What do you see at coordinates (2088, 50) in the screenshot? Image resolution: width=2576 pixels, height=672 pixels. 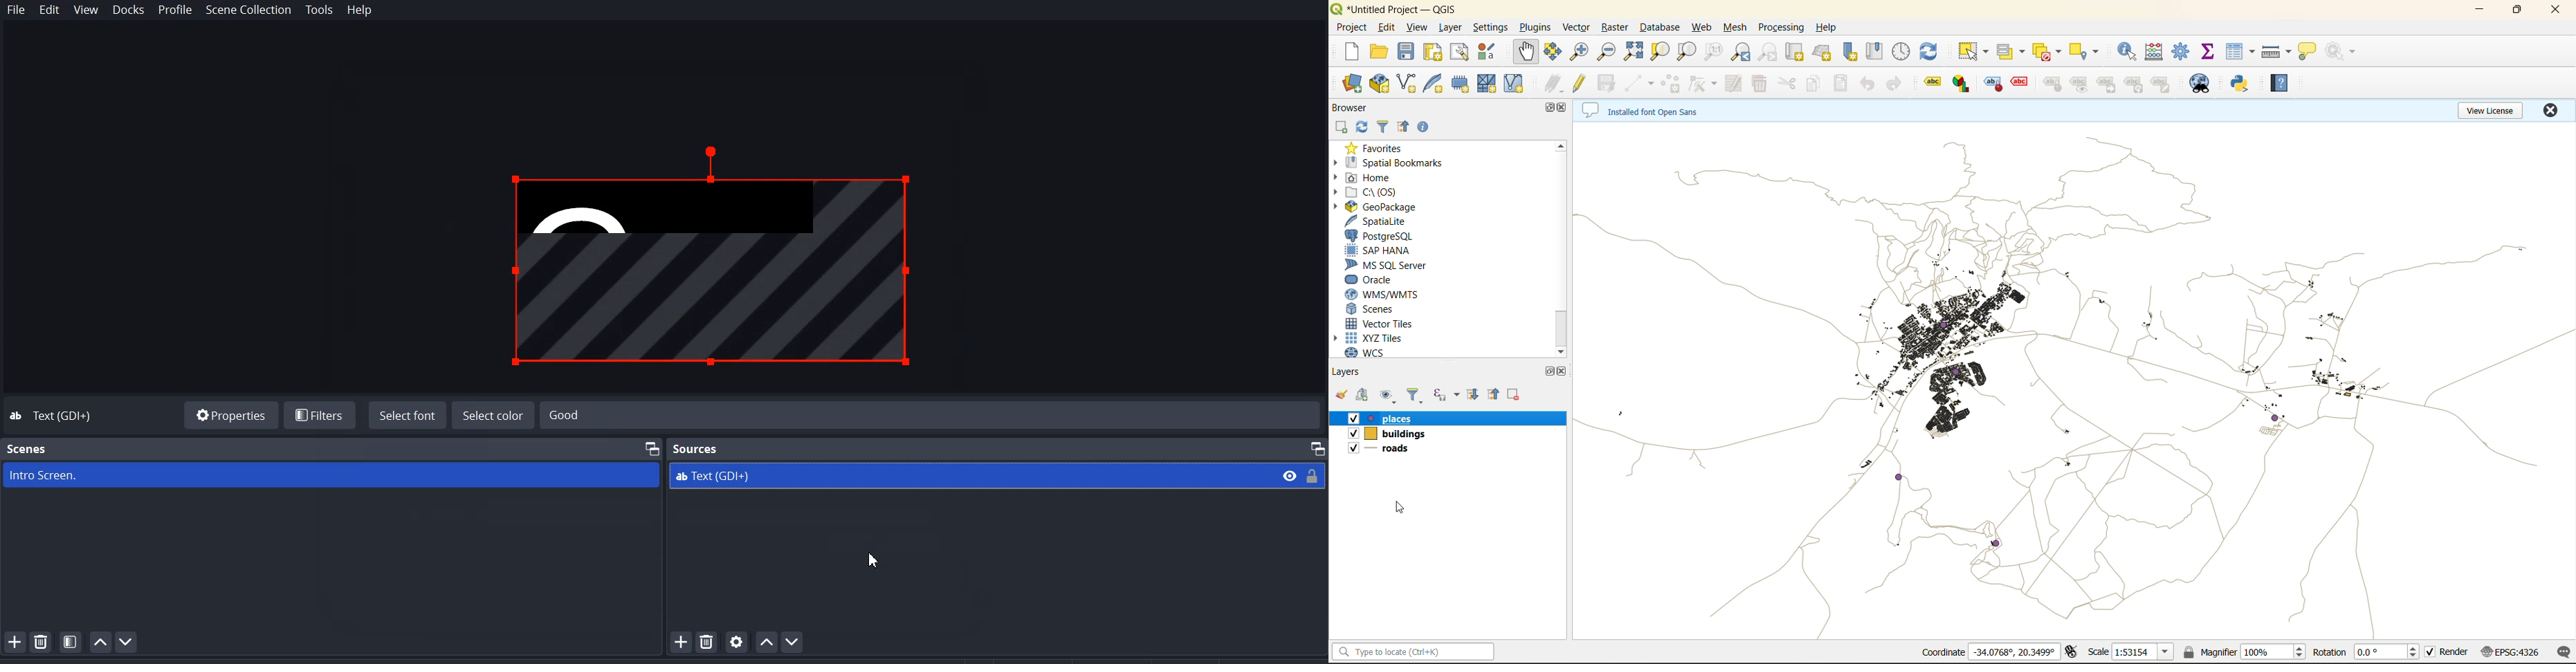 I see `select location` at bounding box center [2088, 50].